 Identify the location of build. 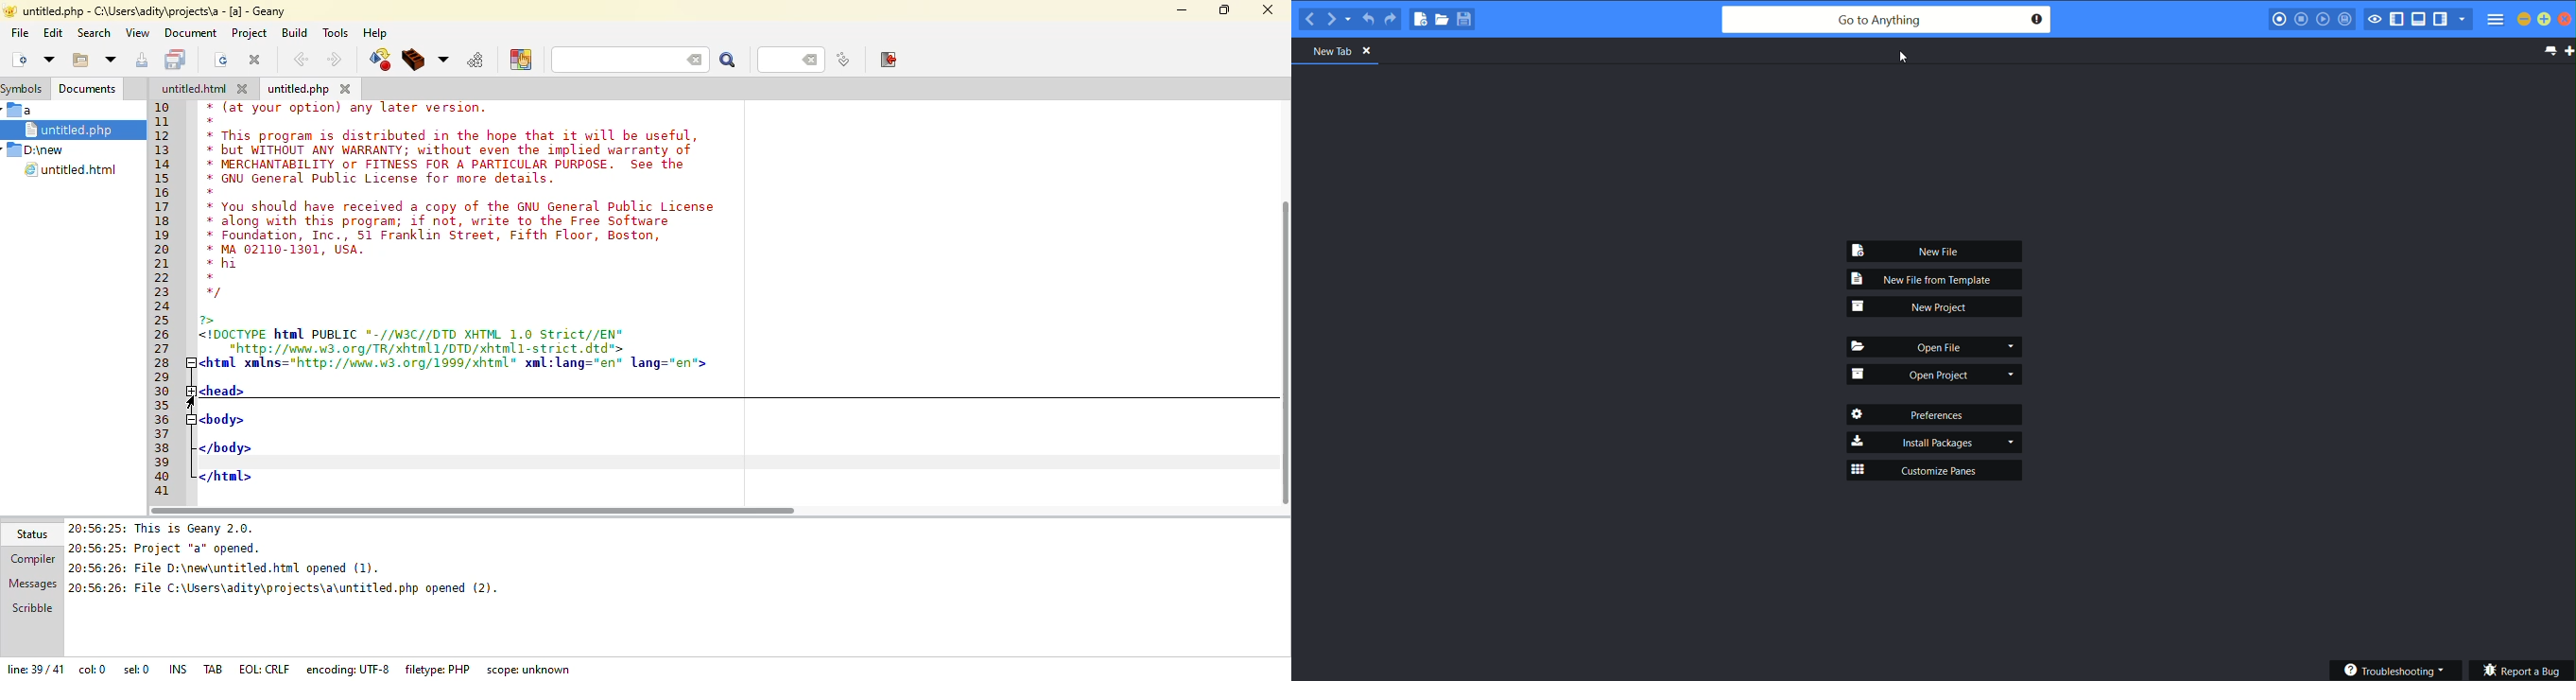
(413, 60).